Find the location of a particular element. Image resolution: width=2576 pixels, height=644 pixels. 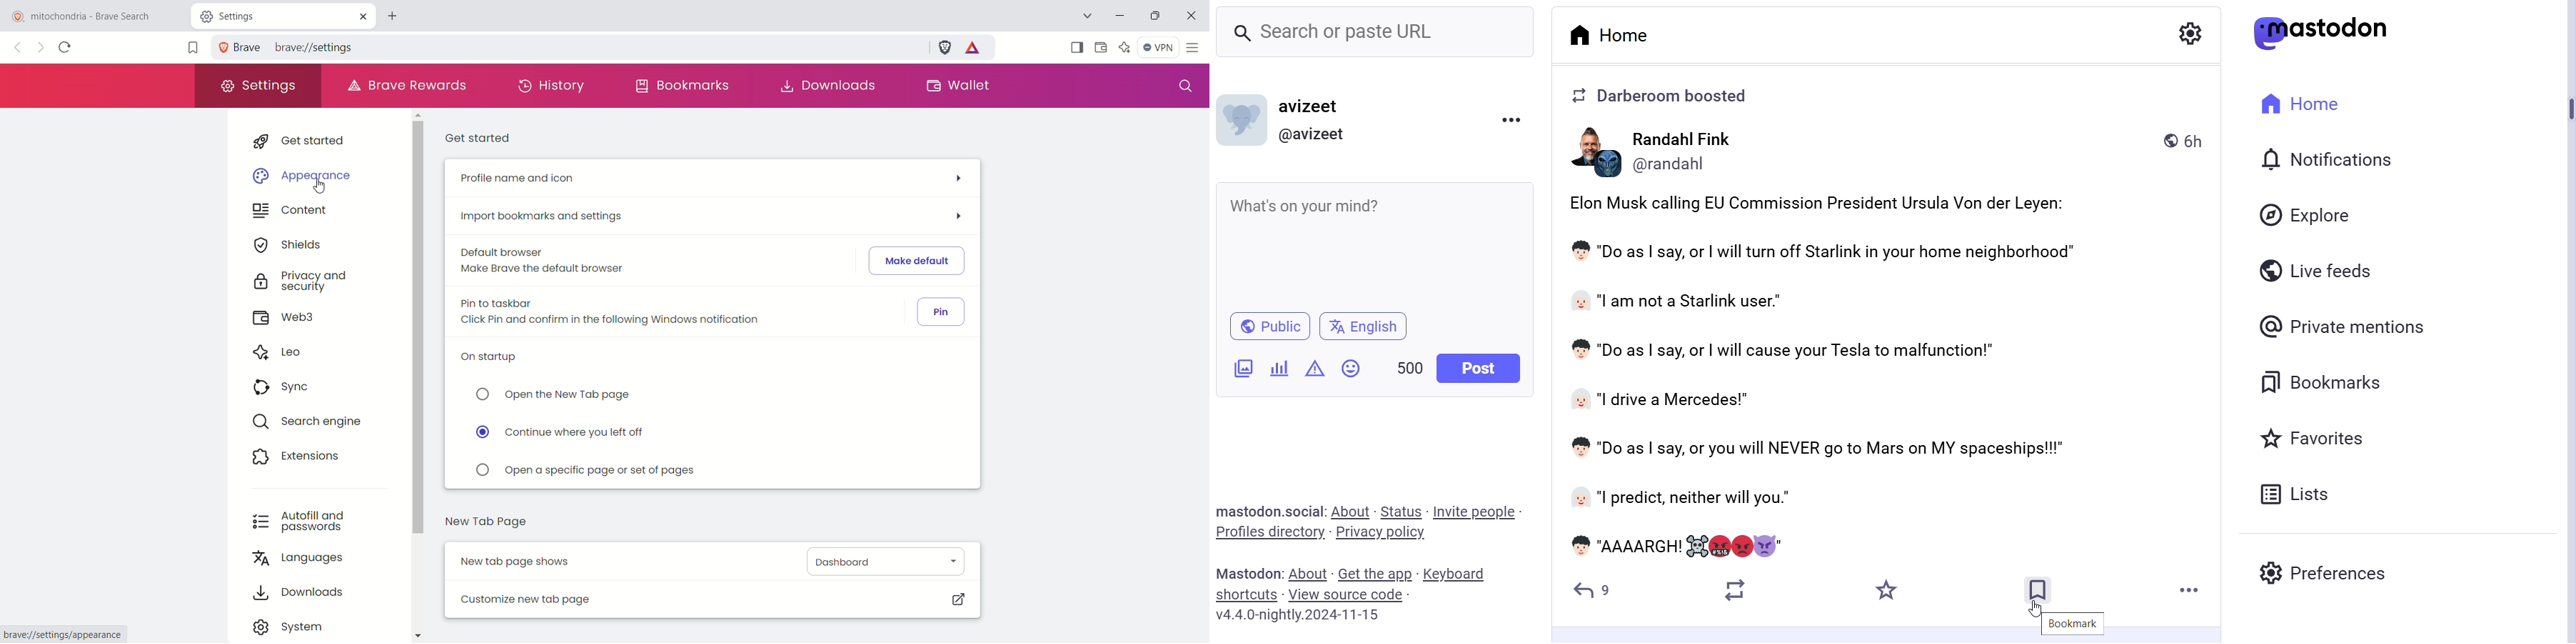

“l am not a Starlink user." is located at coordinates (1686, 301).